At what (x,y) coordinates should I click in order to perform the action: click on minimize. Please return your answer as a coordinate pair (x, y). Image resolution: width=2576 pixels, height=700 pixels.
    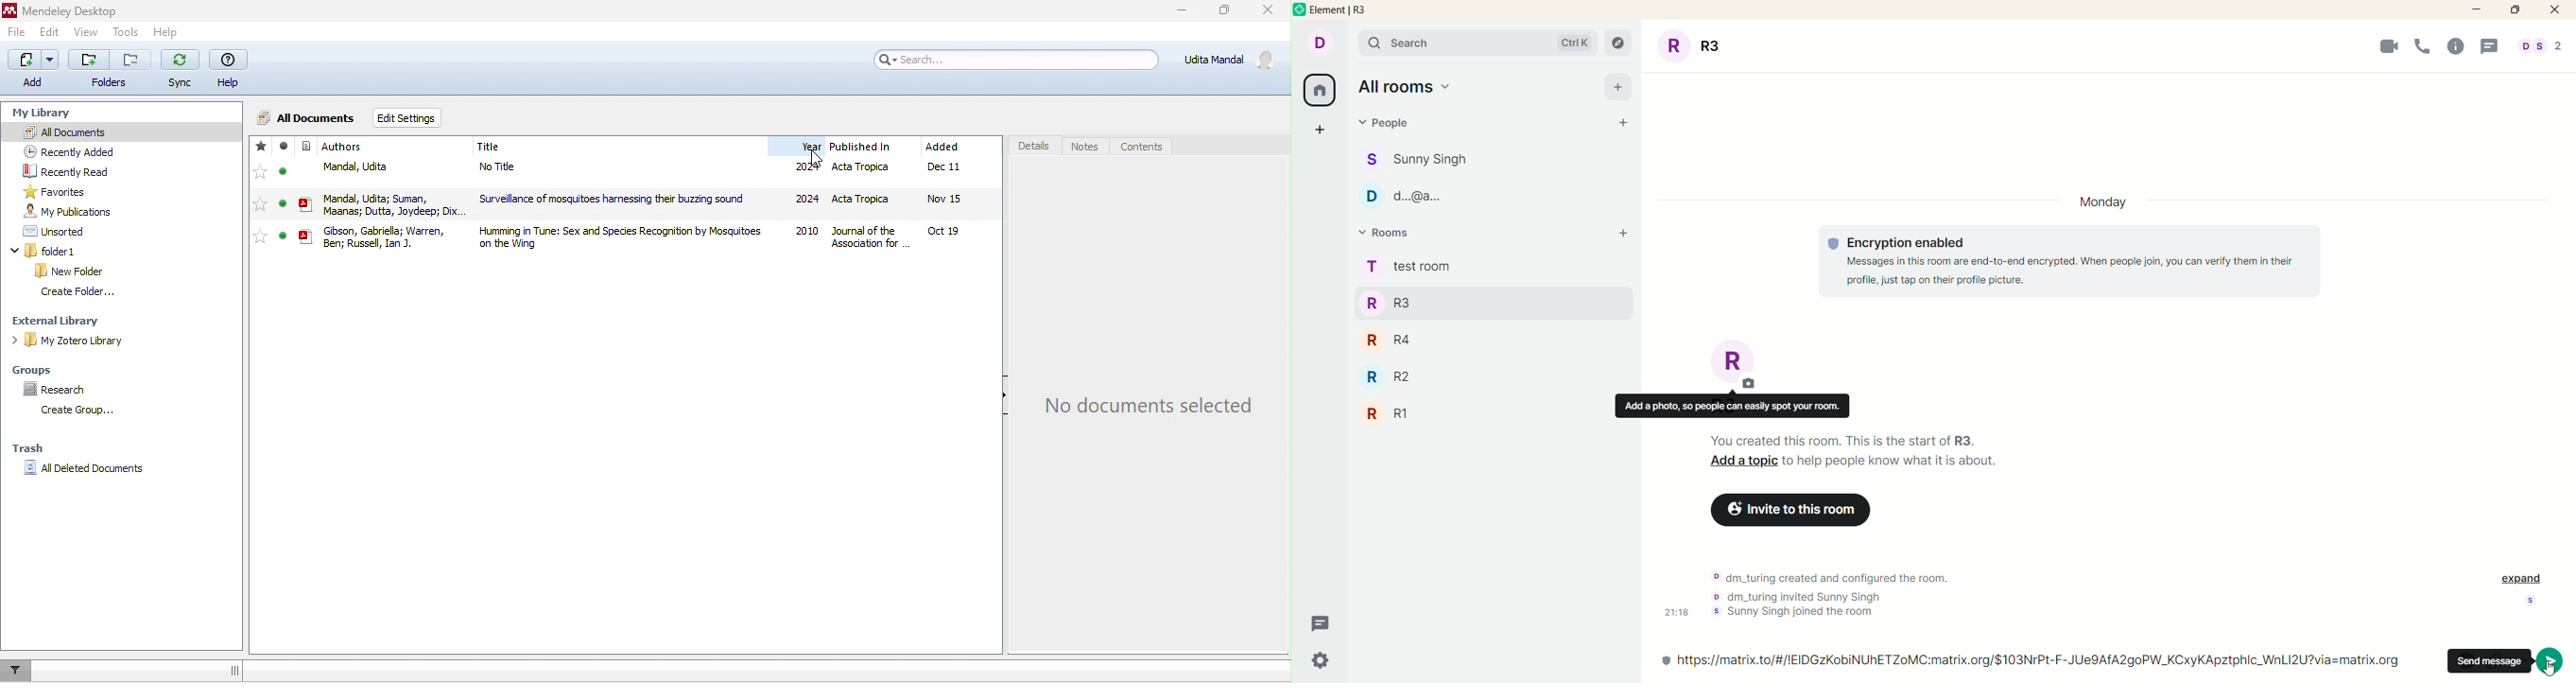
    Looking at the image, I should click on (2478, 8).